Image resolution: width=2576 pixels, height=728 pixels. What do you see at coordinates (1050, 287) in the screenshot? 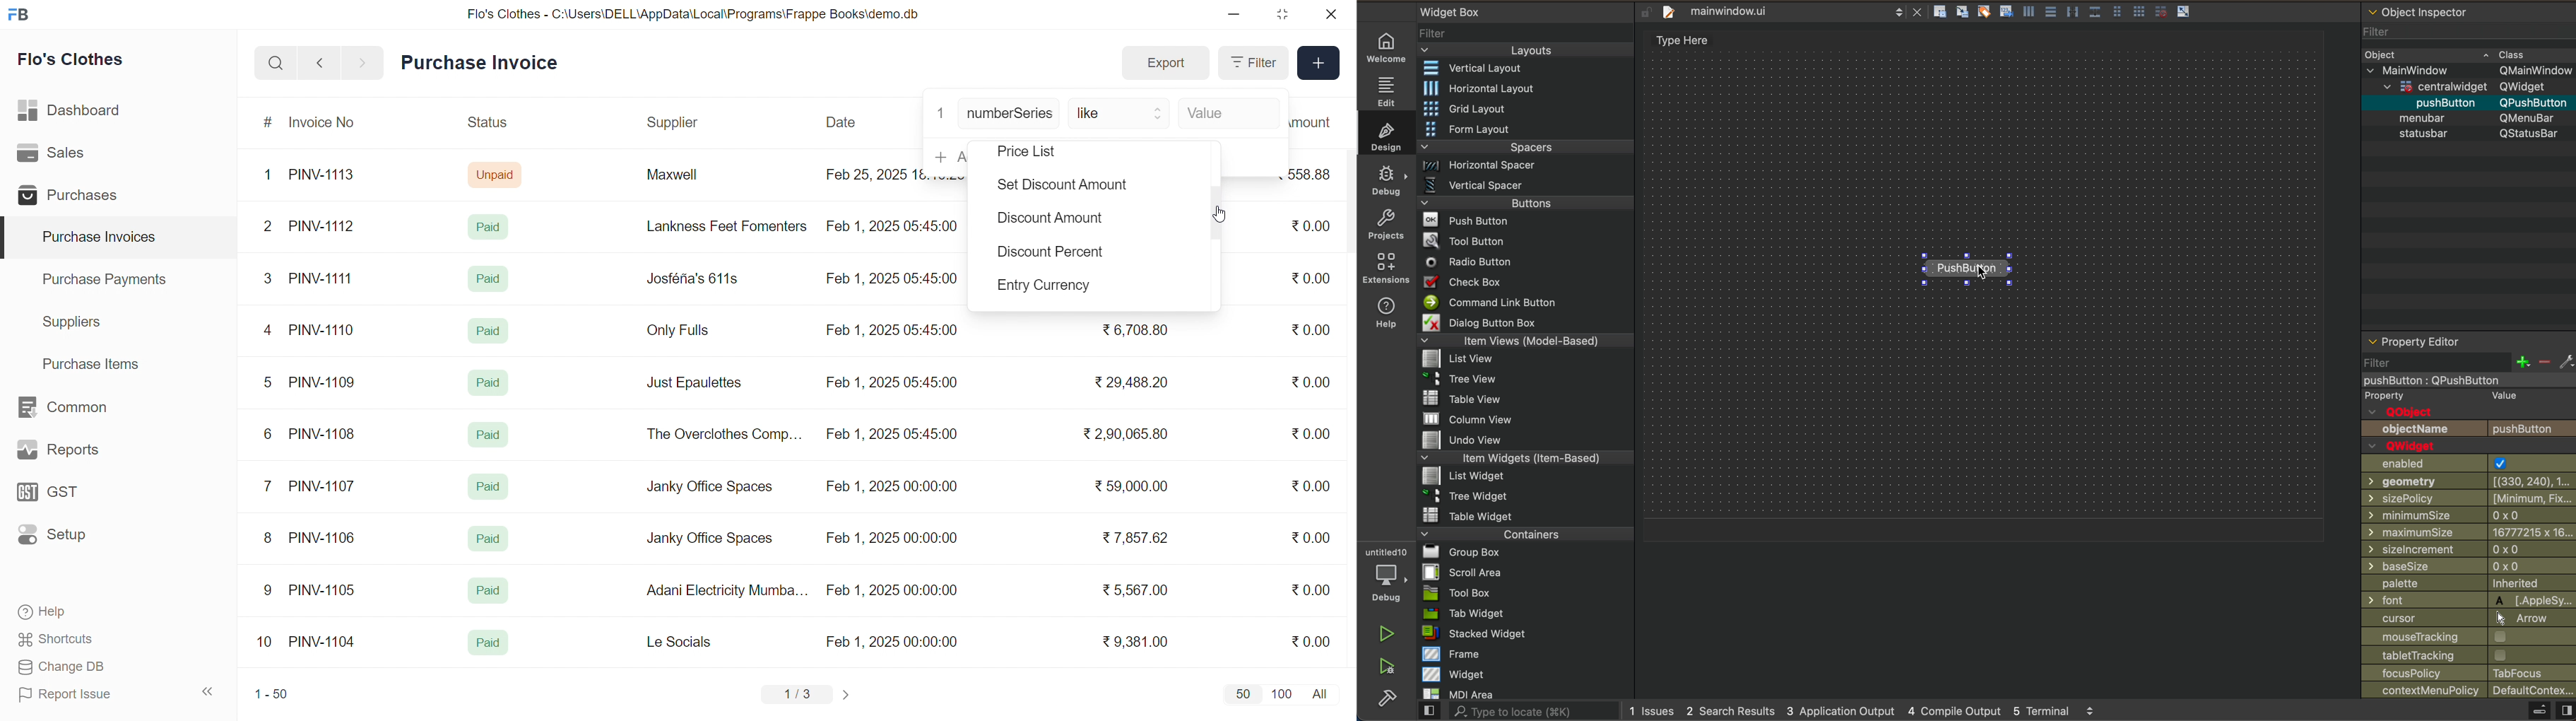
I see `Entry Currency` at bounding box center [1050, 287].